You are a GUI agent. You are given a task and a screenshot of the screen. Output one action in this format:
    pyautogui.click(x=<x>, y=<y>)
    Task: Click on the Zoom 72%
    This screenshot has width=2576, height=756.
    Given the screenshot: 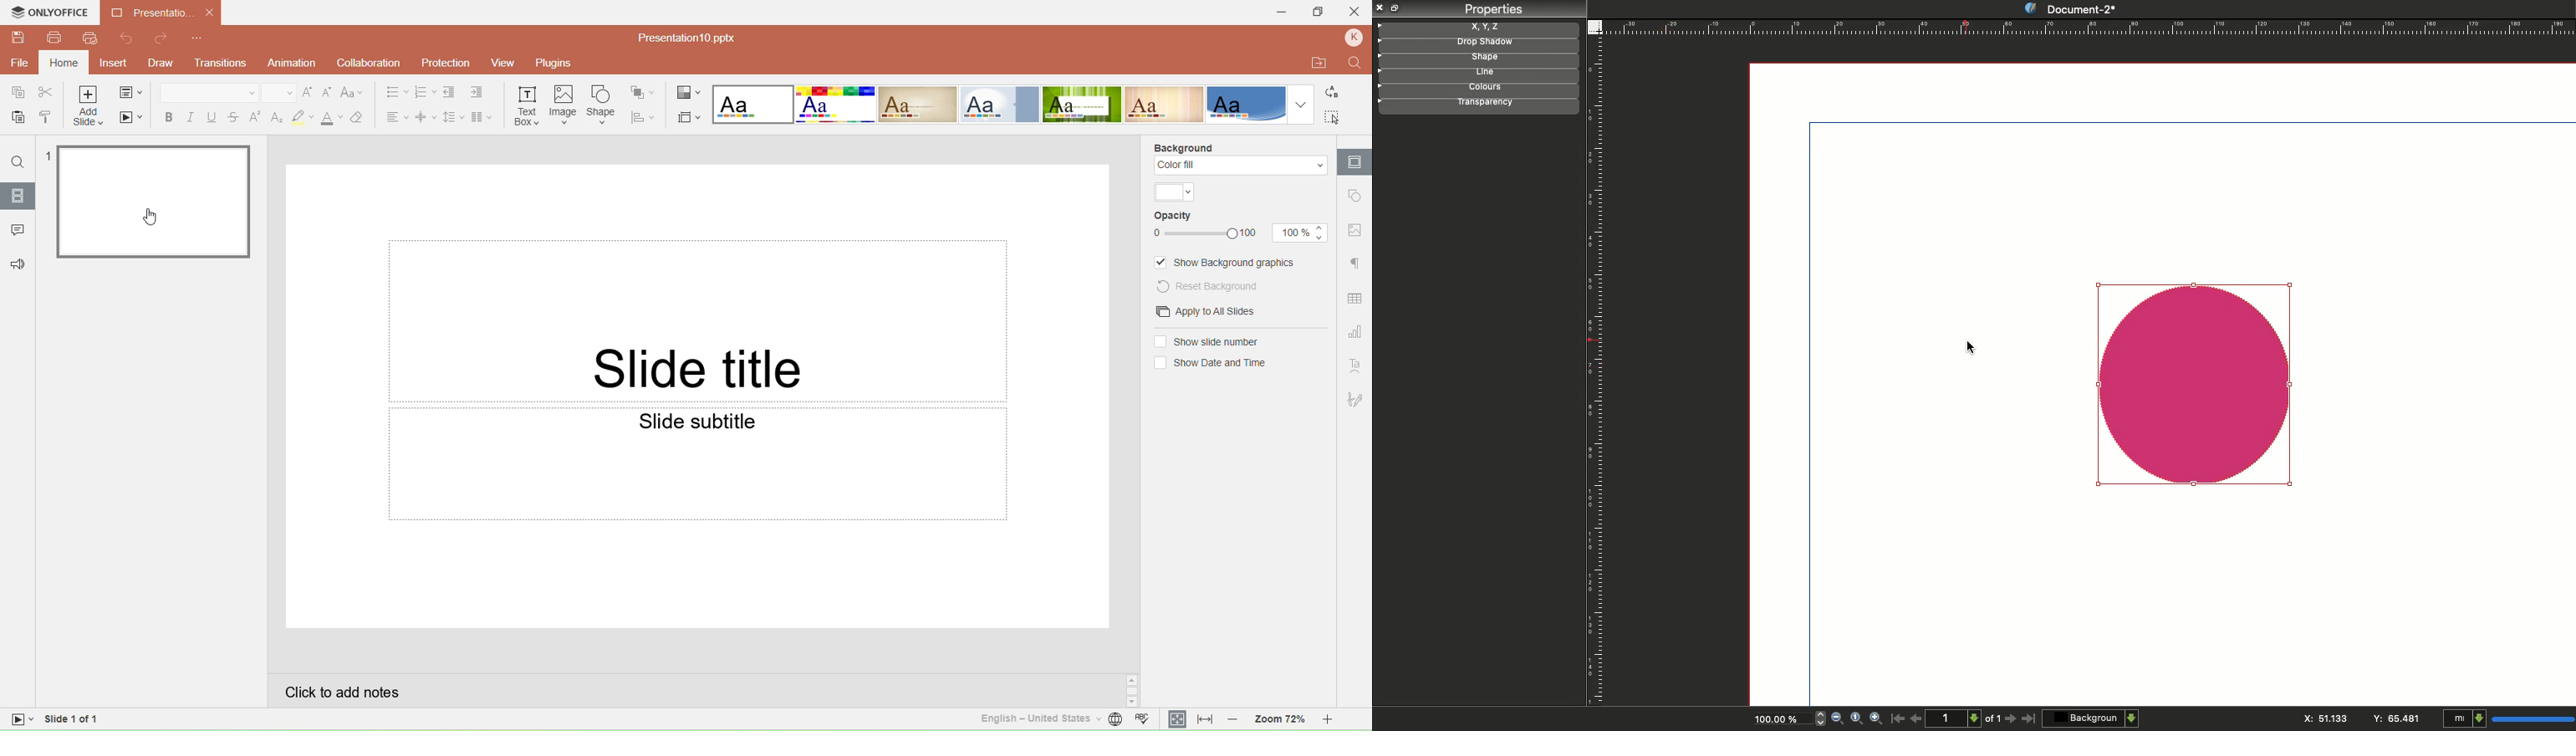 What is the action you would take?
    pyautogui.click(x=1277, y=720)
    